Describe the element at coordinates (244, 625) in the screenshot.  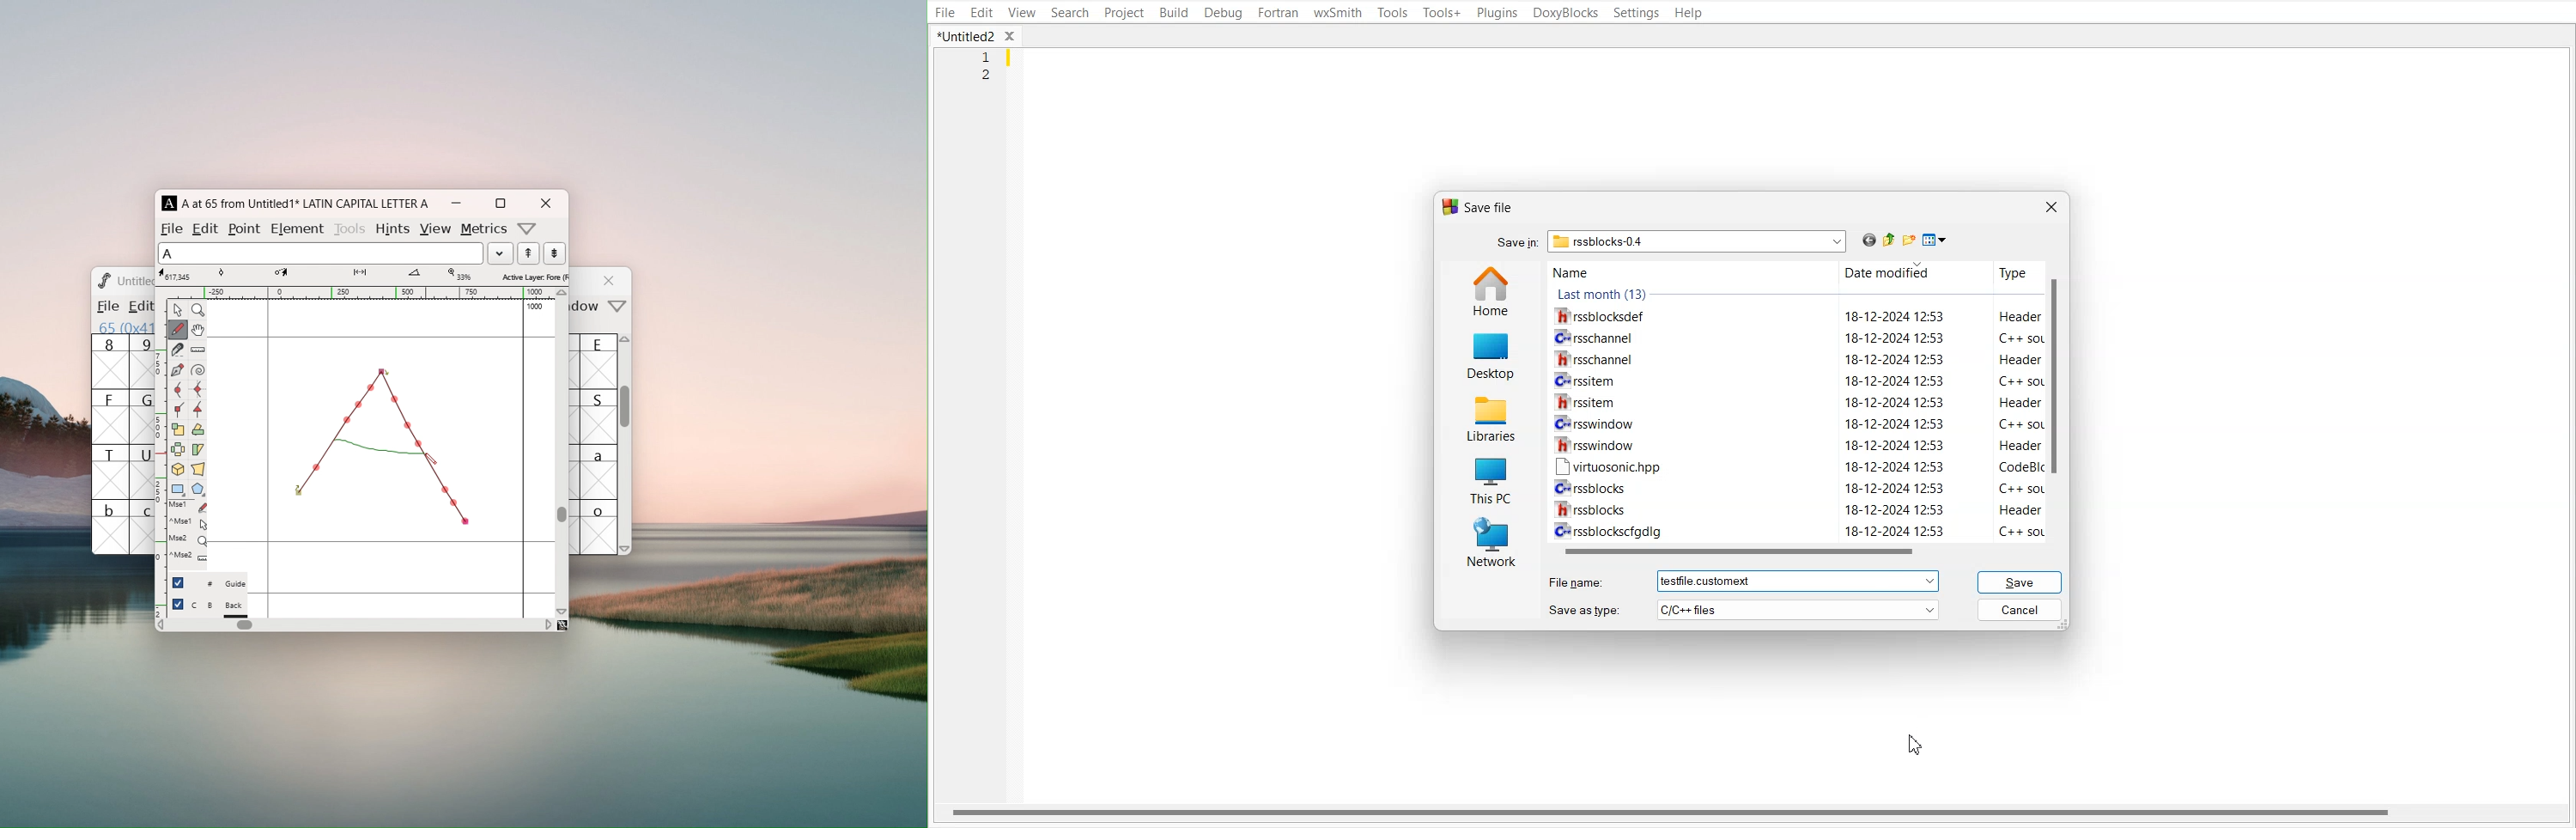
I see `horizontal scrollbar` at that location.